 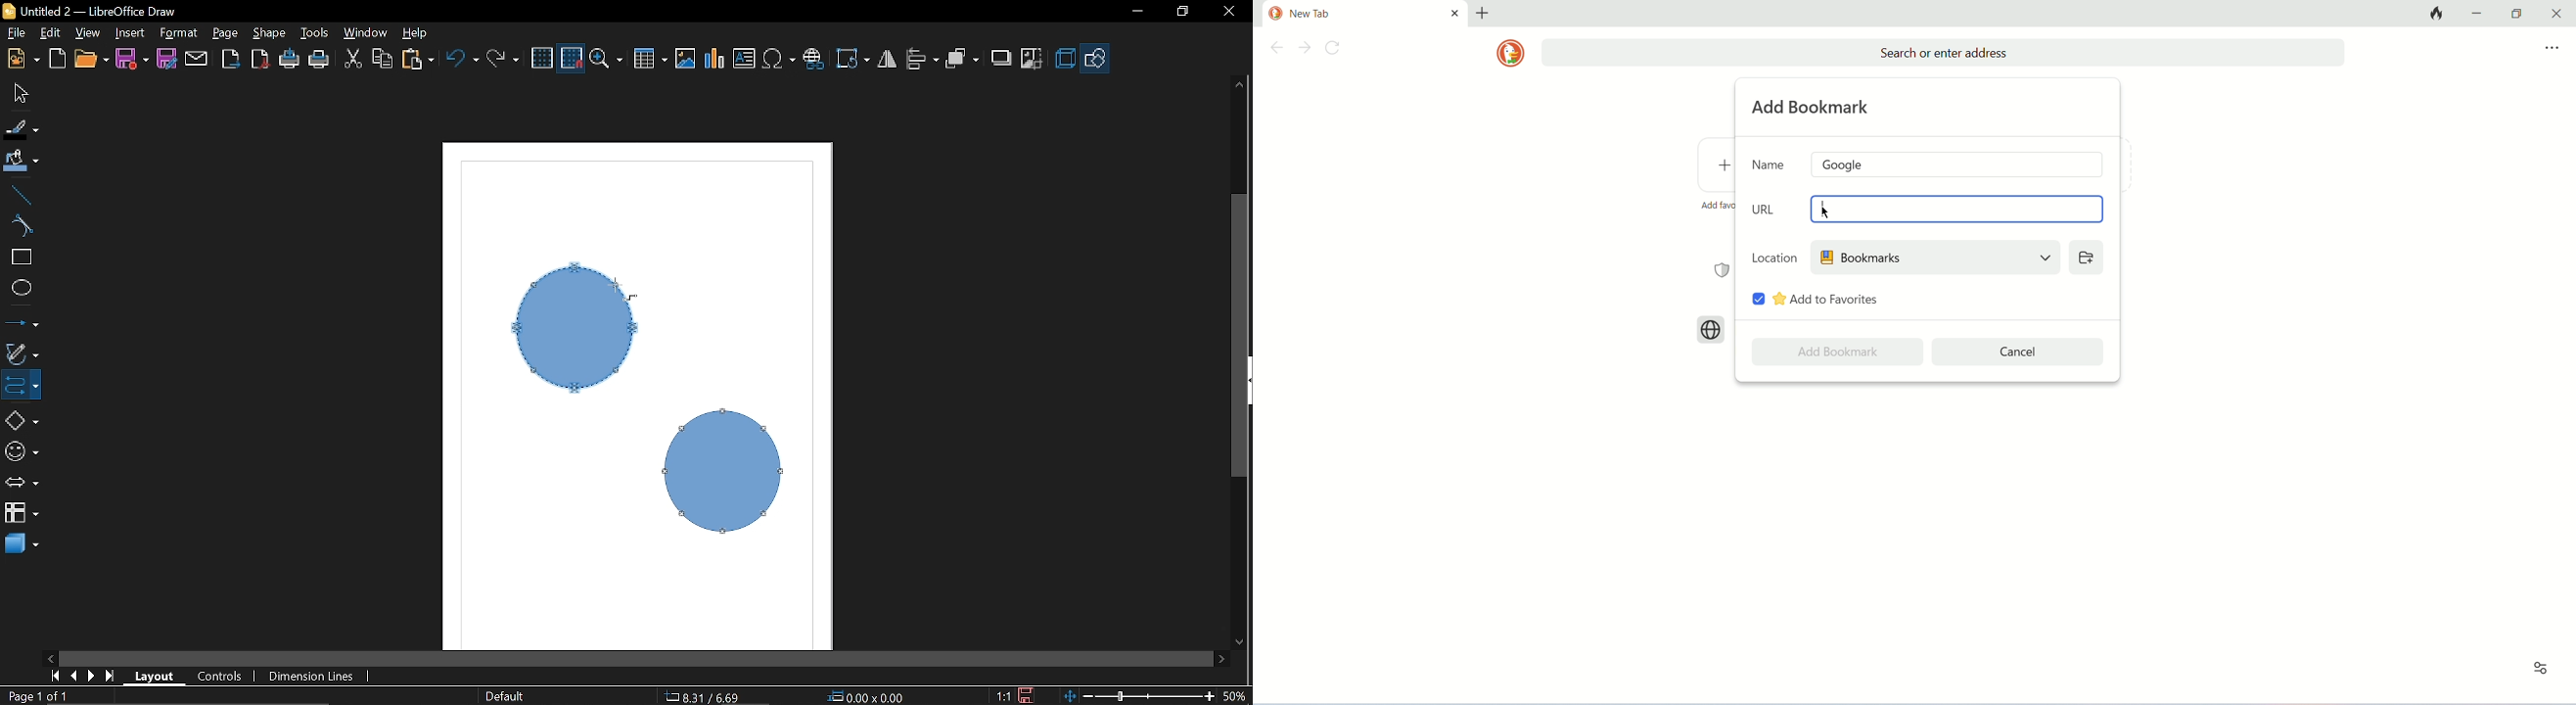 What do you see at coordinates (19, 257) in the screenshot?
I see `rectangle` at bounding box center [19, 257].